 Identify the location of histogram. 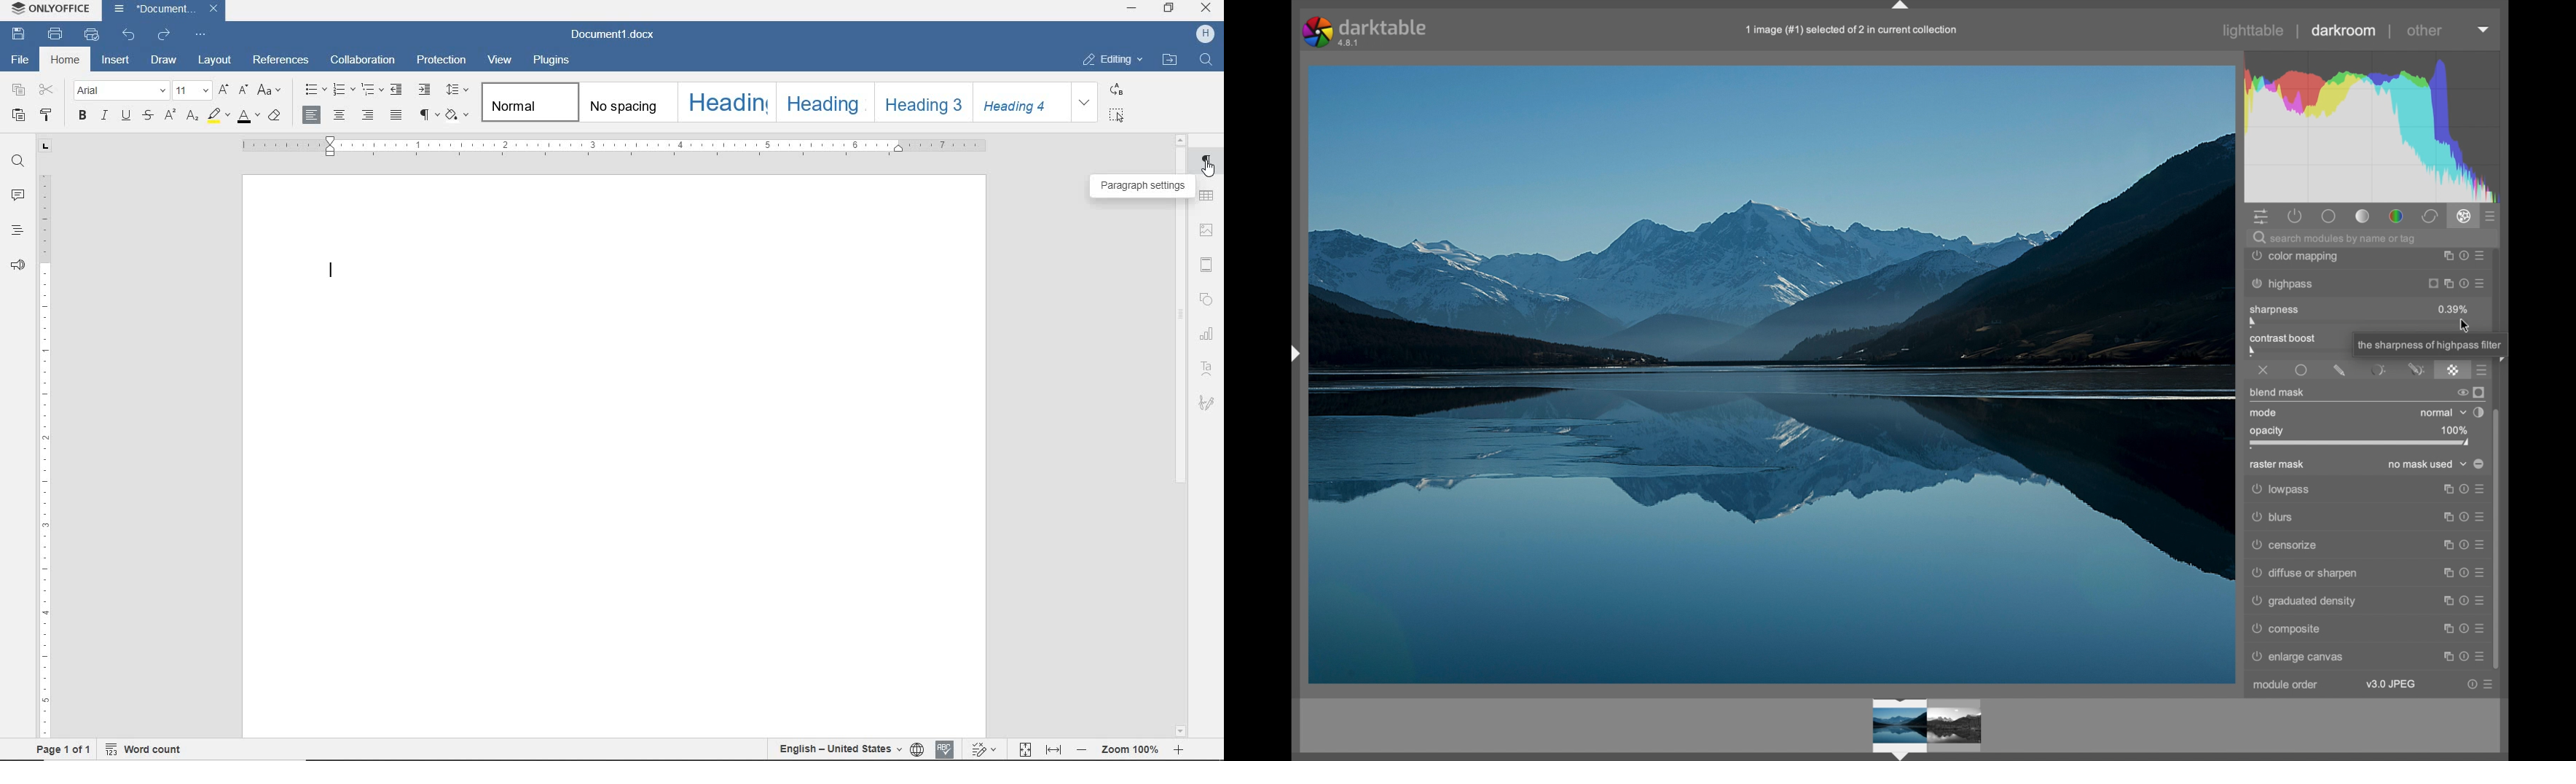
(2377, 123).